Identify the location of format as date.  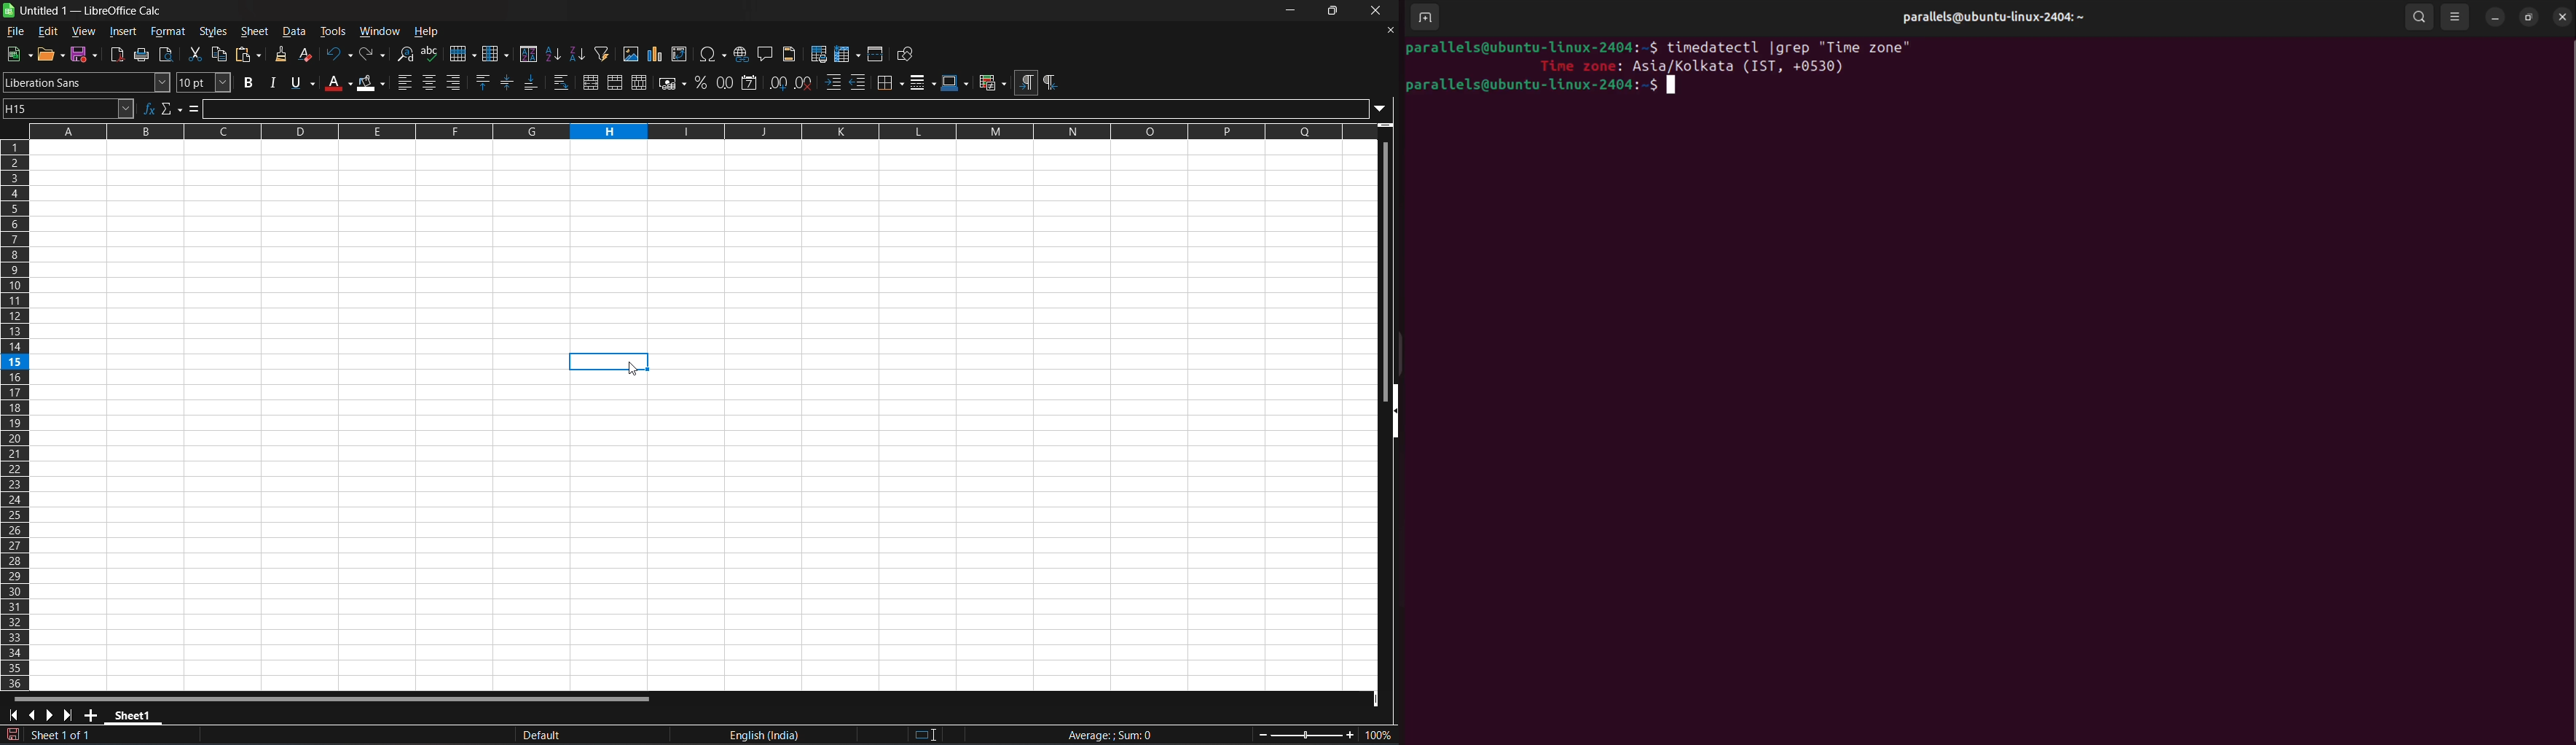
(750, 82).